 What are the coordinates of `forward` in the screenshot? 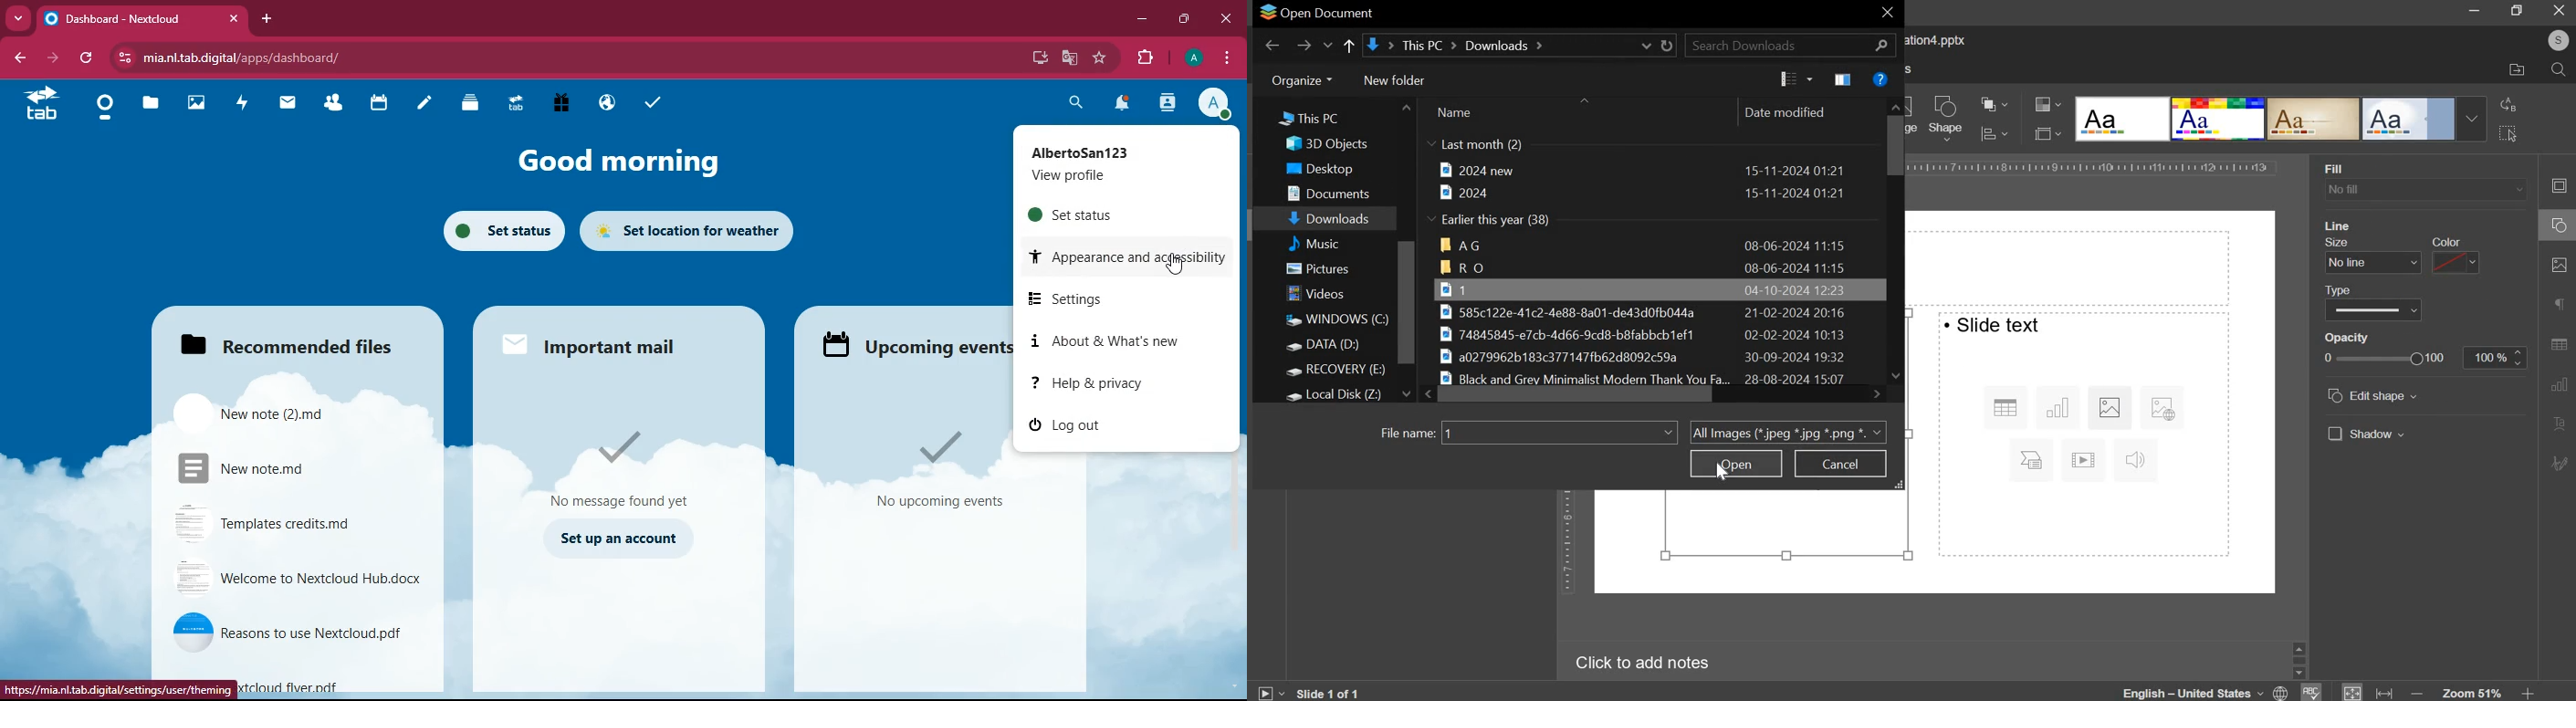 It's located at (1304, 45).